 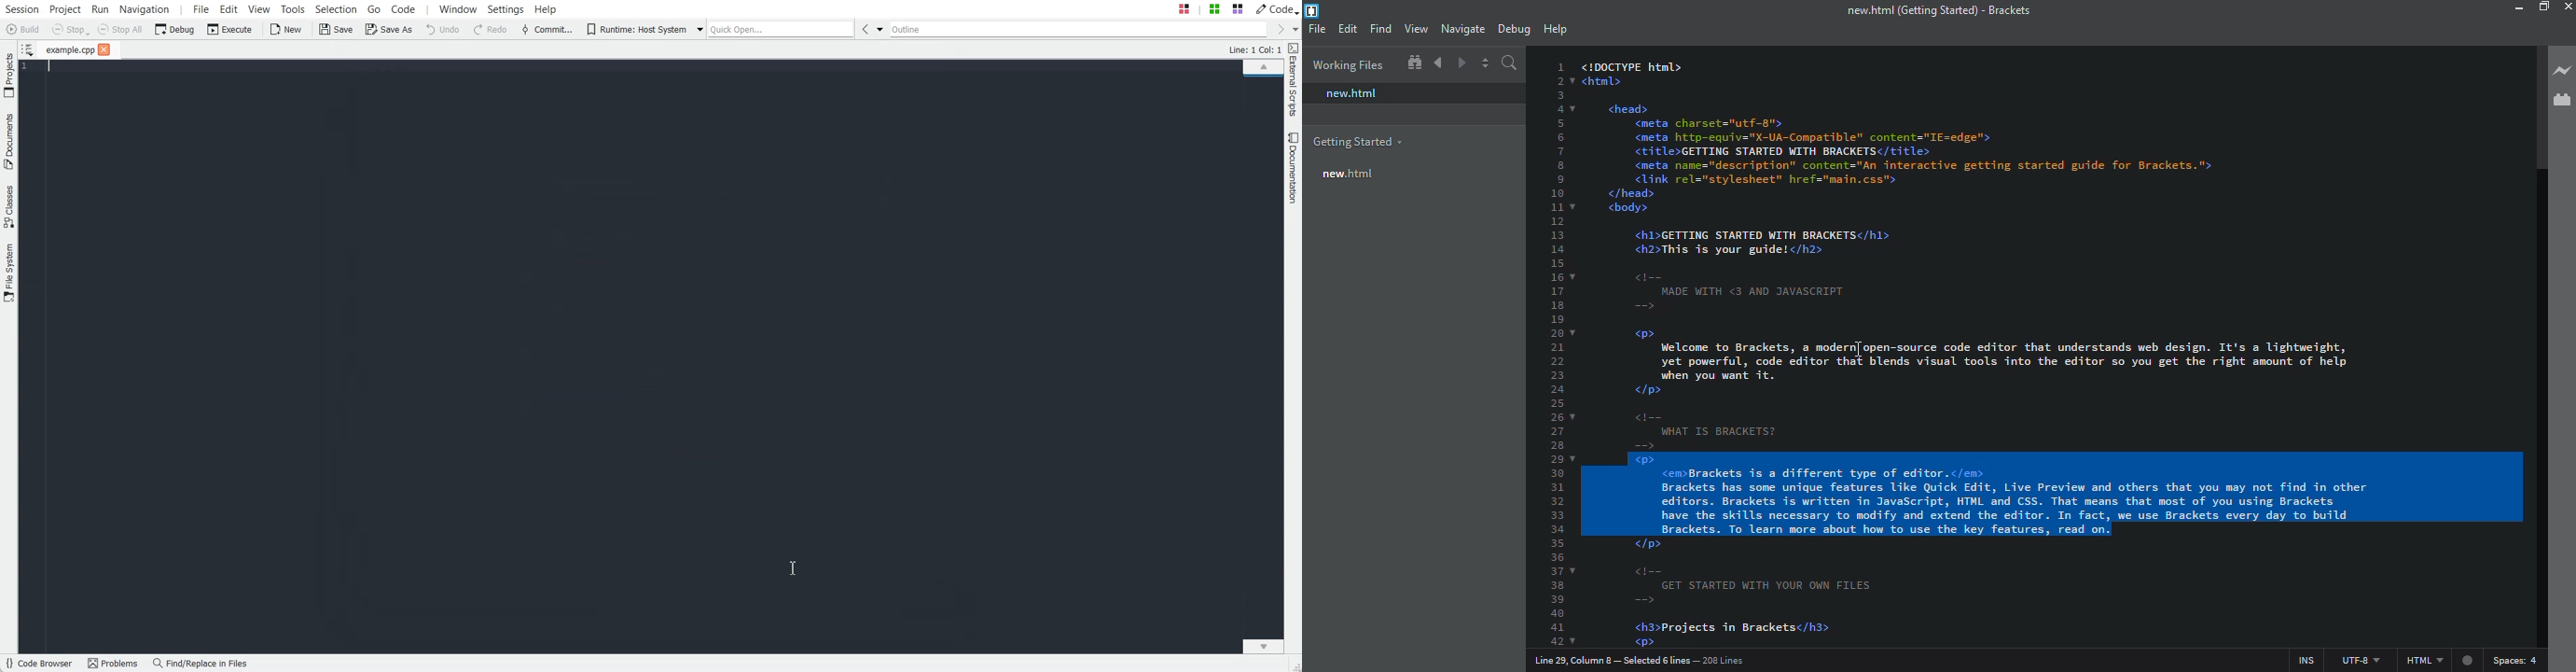 What do you see at coordinates (2511, 9) in the screenshot?
I see `minimize` at bounding box center [2511, 9].